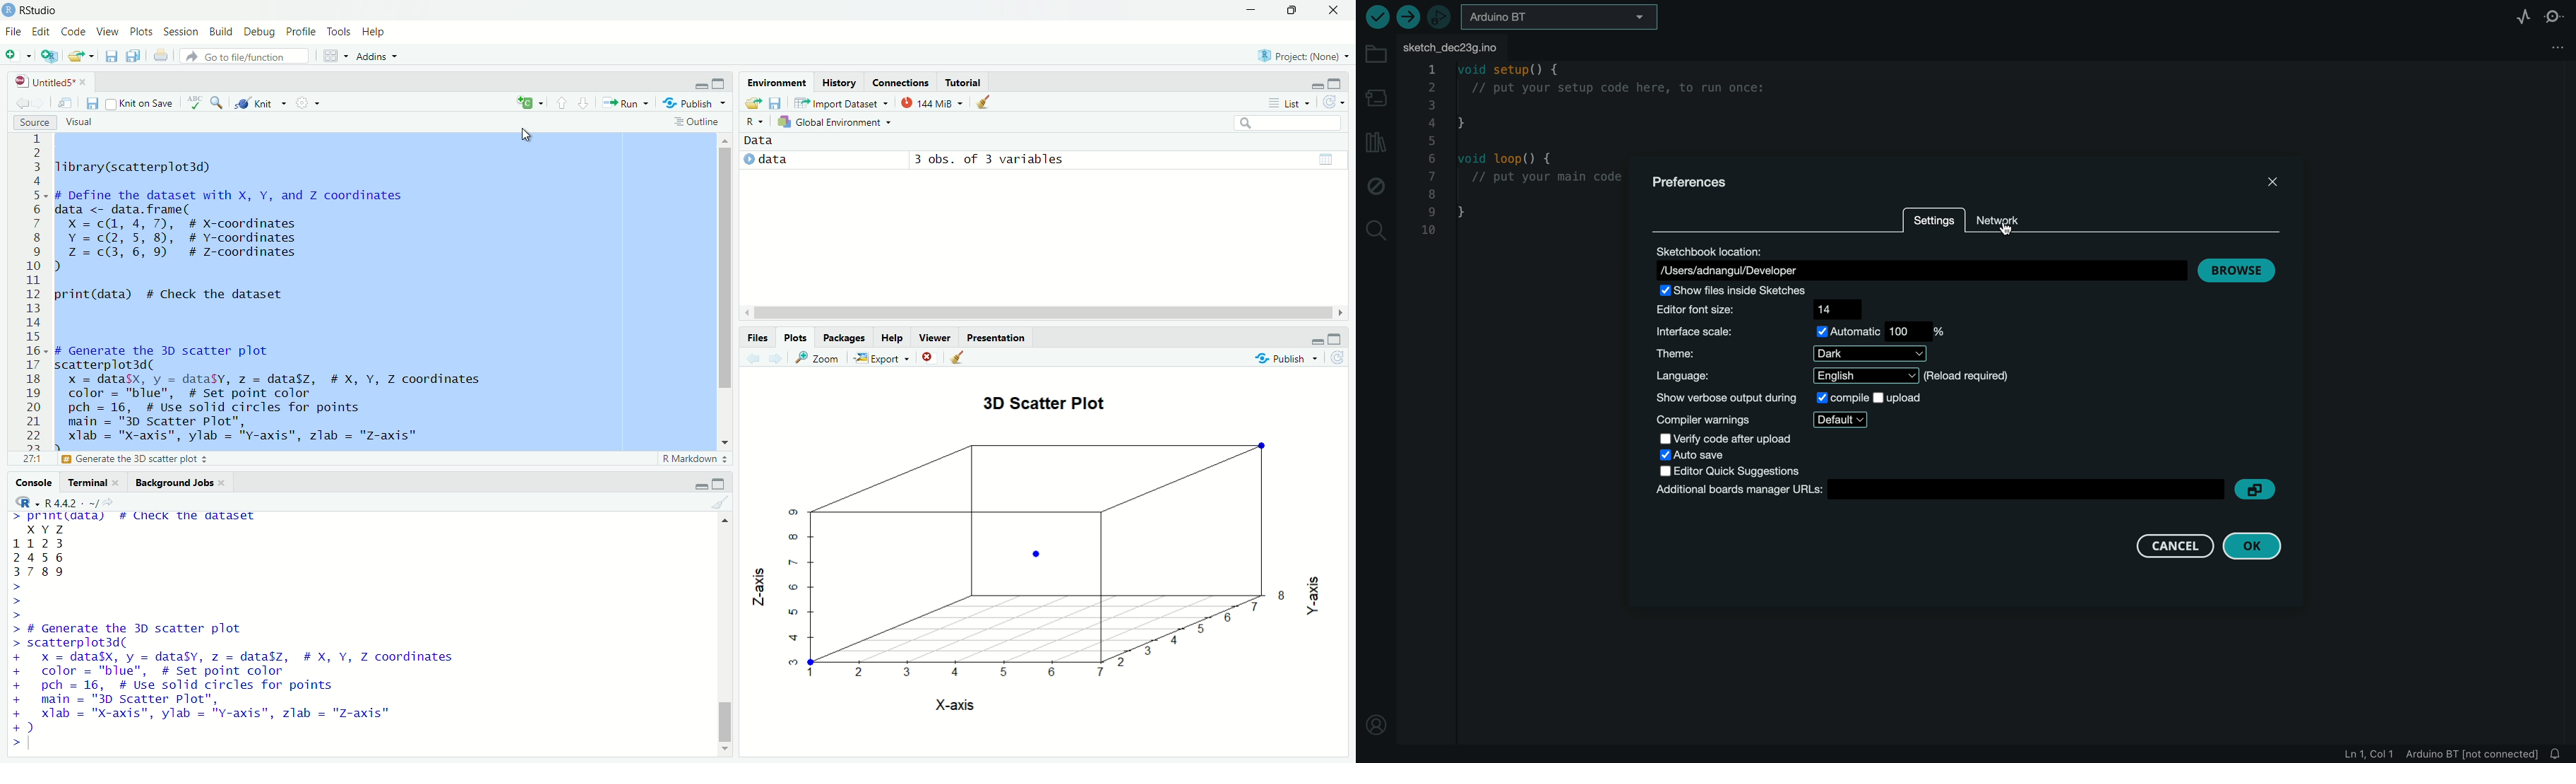 The width and height of the screenshot is (2576, 784). I want to click on move top, so click(724, 519).